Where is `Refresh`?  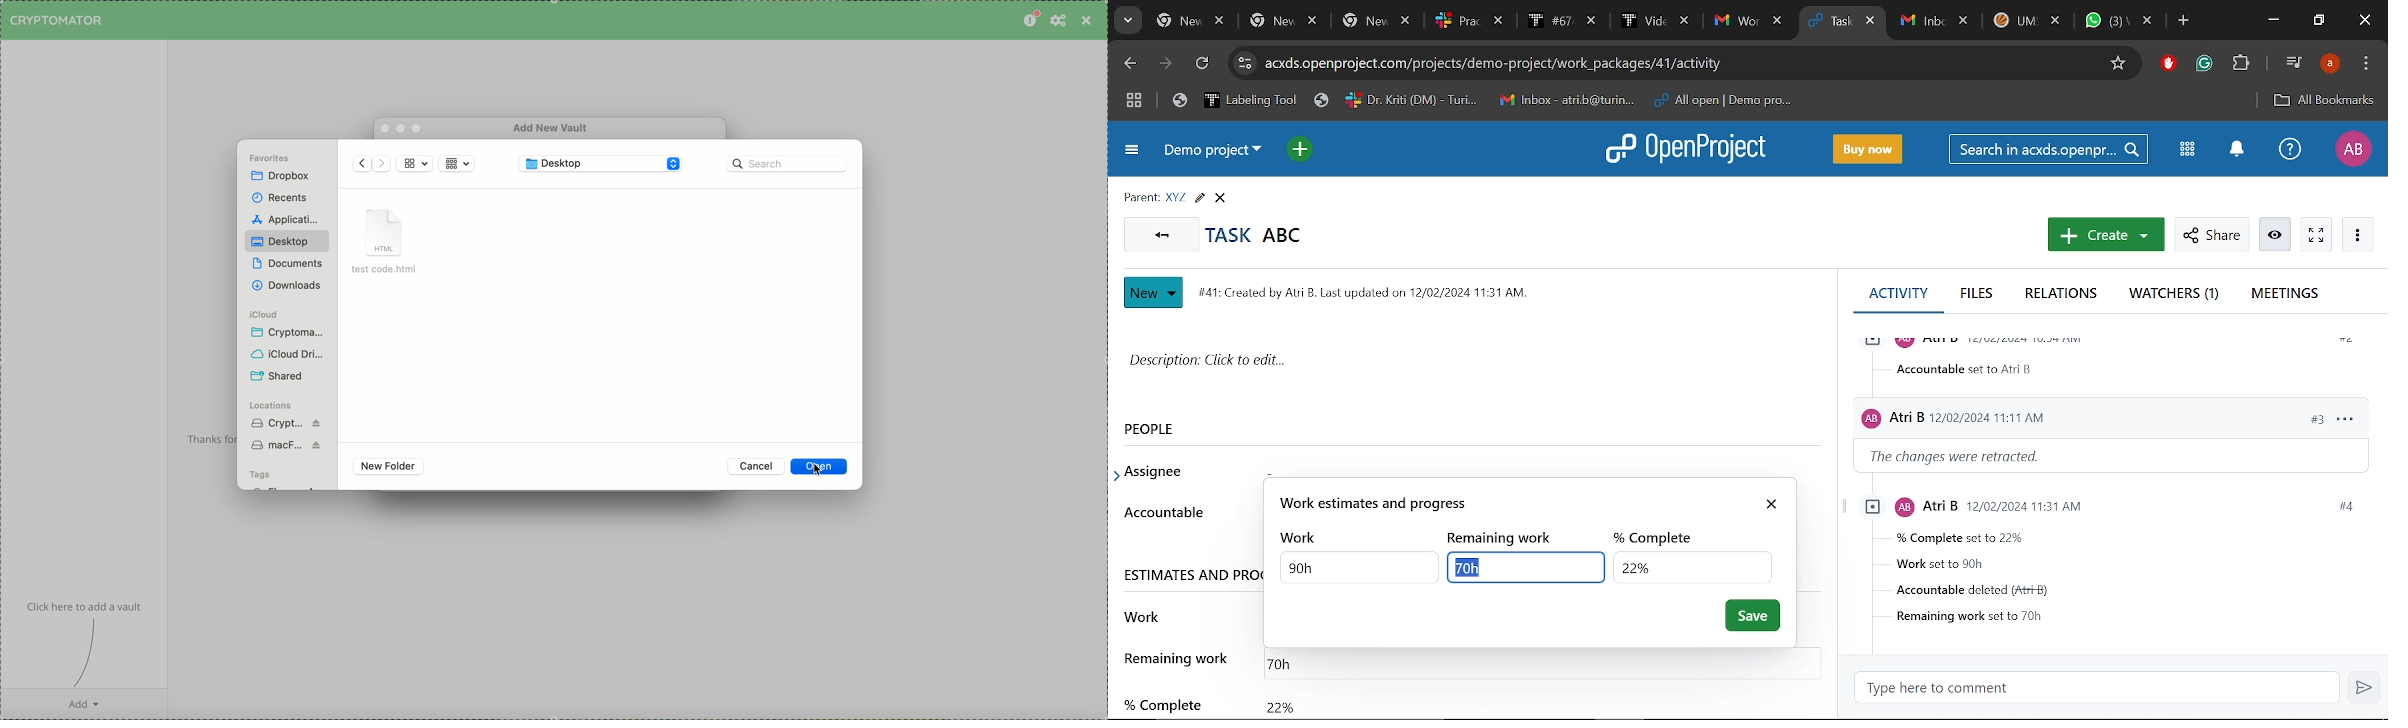 Refresh is located at coordinates (1201, 65).